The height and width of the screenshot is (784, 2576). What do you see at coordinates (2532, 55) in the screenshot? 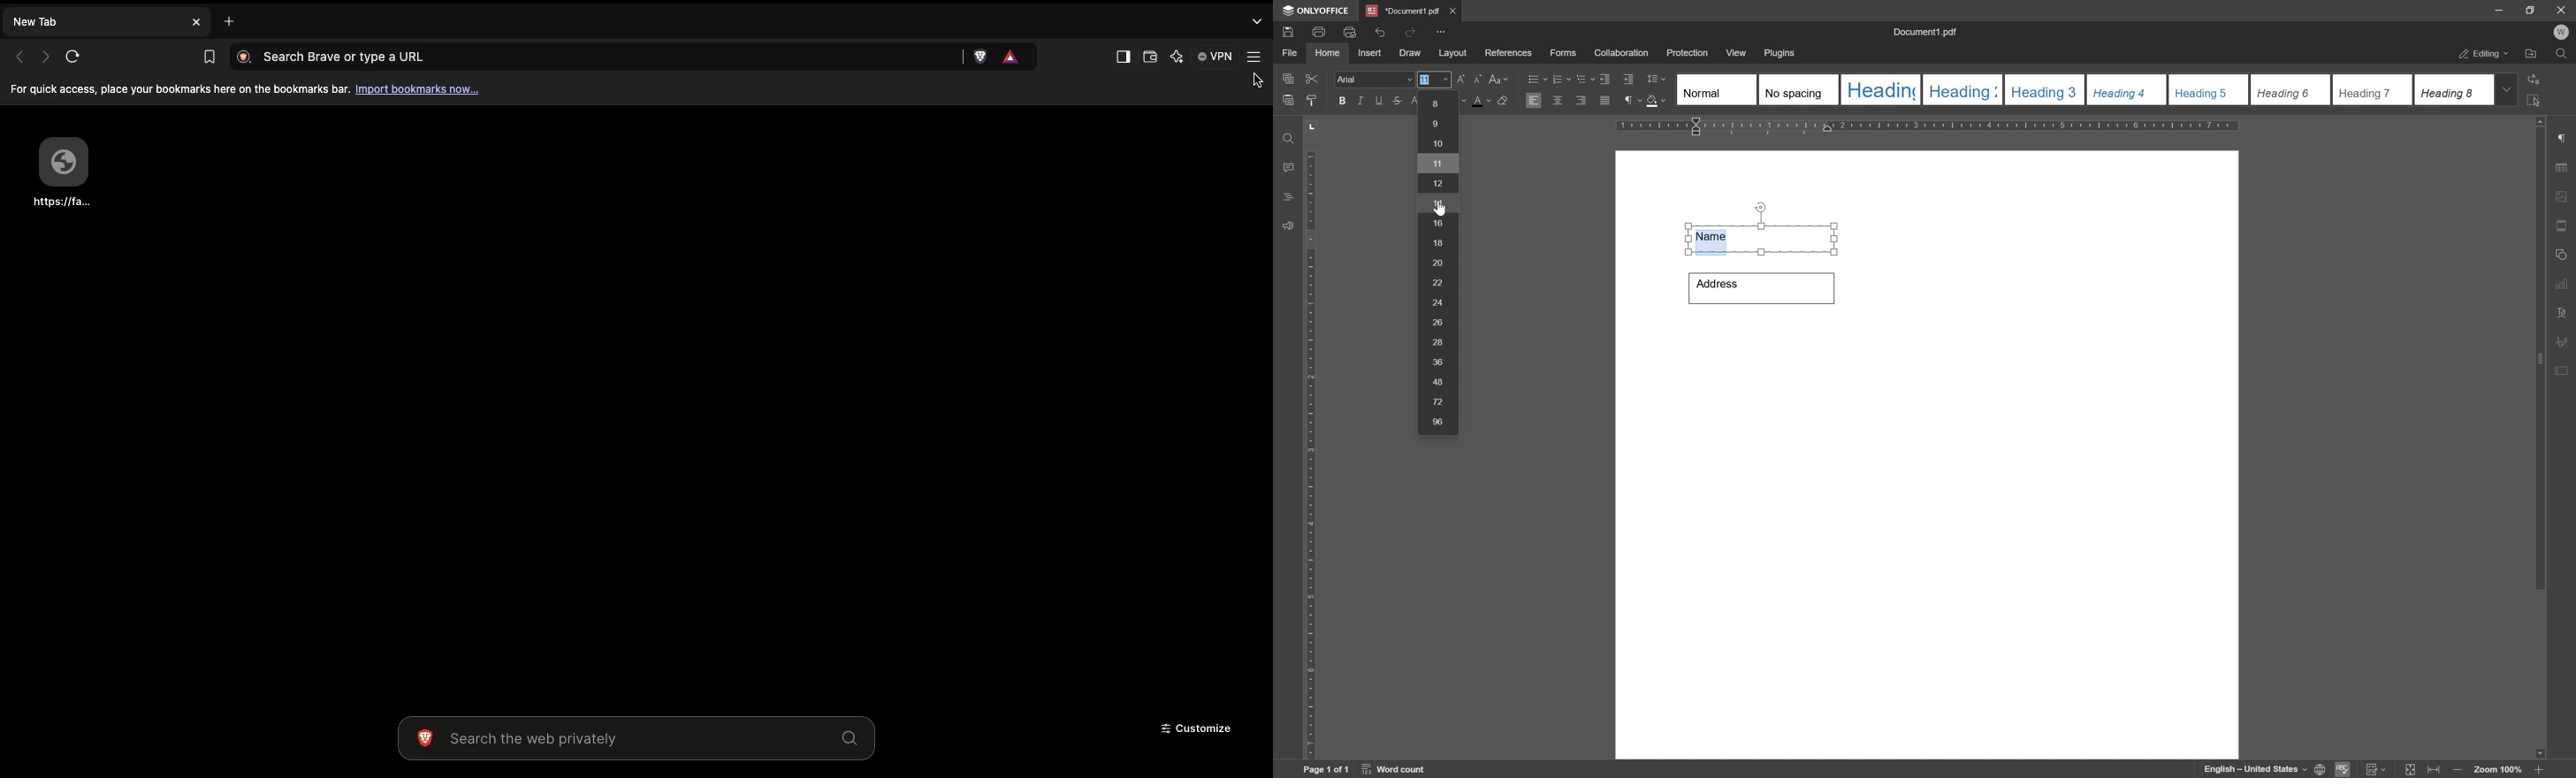
I see `open file location` at bounding box center [2532, 55].